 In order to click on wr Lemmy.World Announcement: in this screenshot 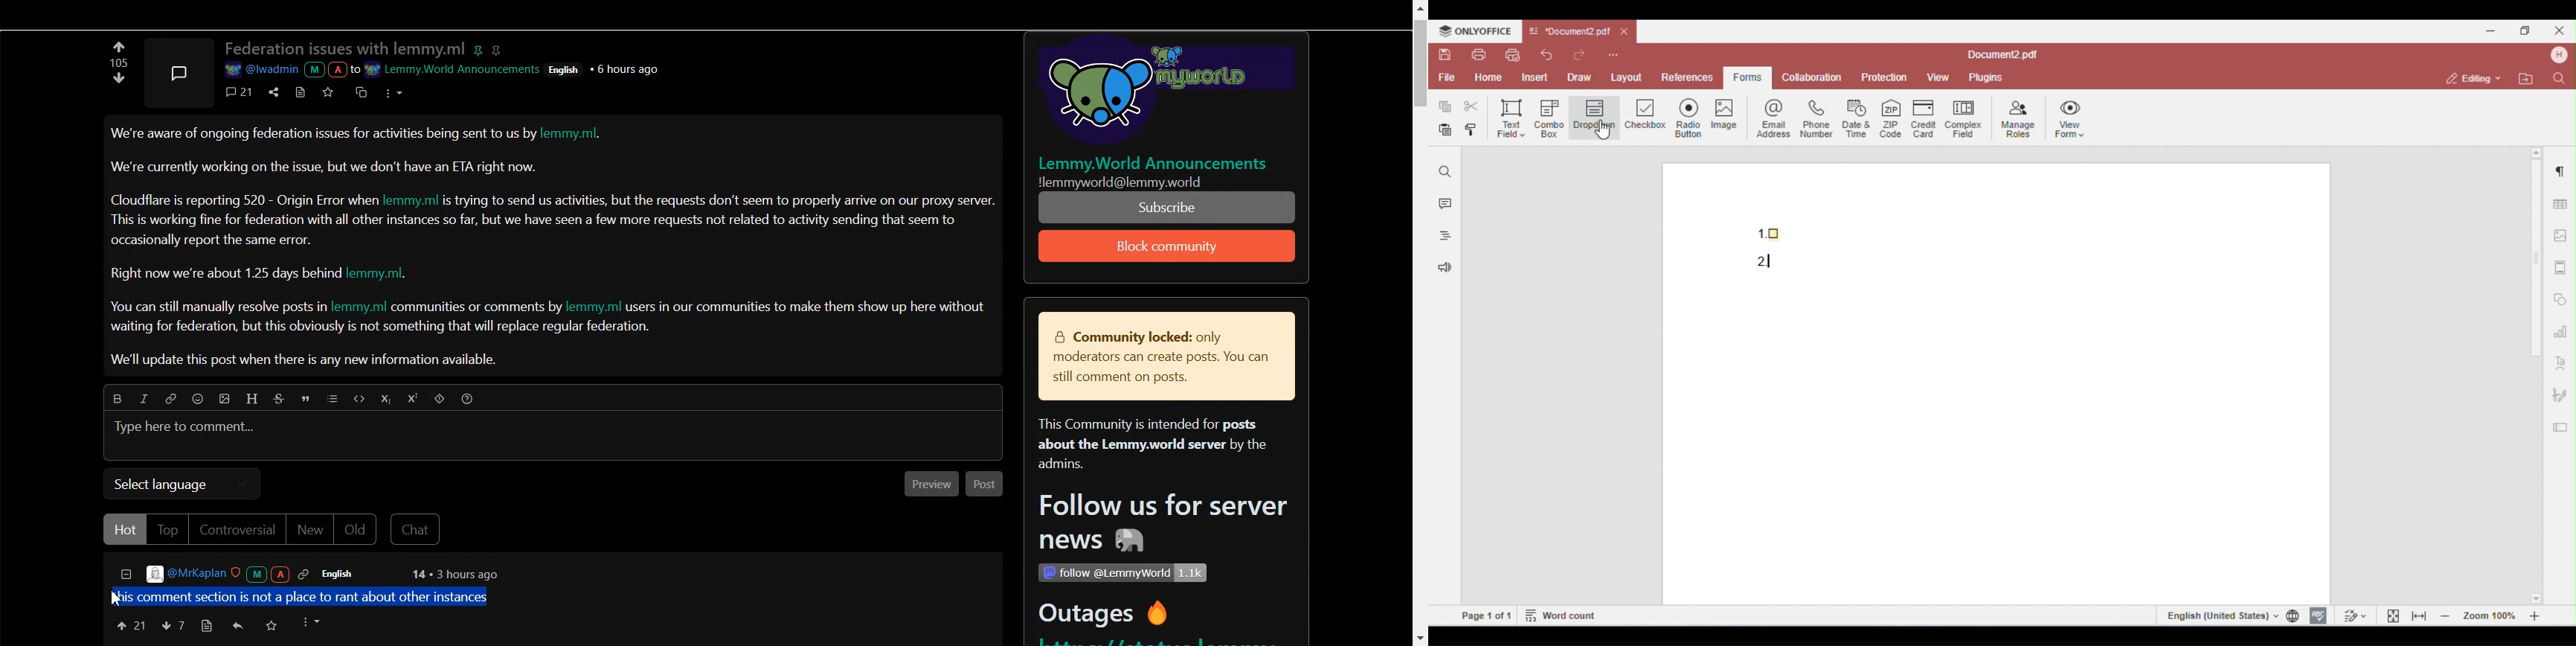, I will do `click(455, 67)`.